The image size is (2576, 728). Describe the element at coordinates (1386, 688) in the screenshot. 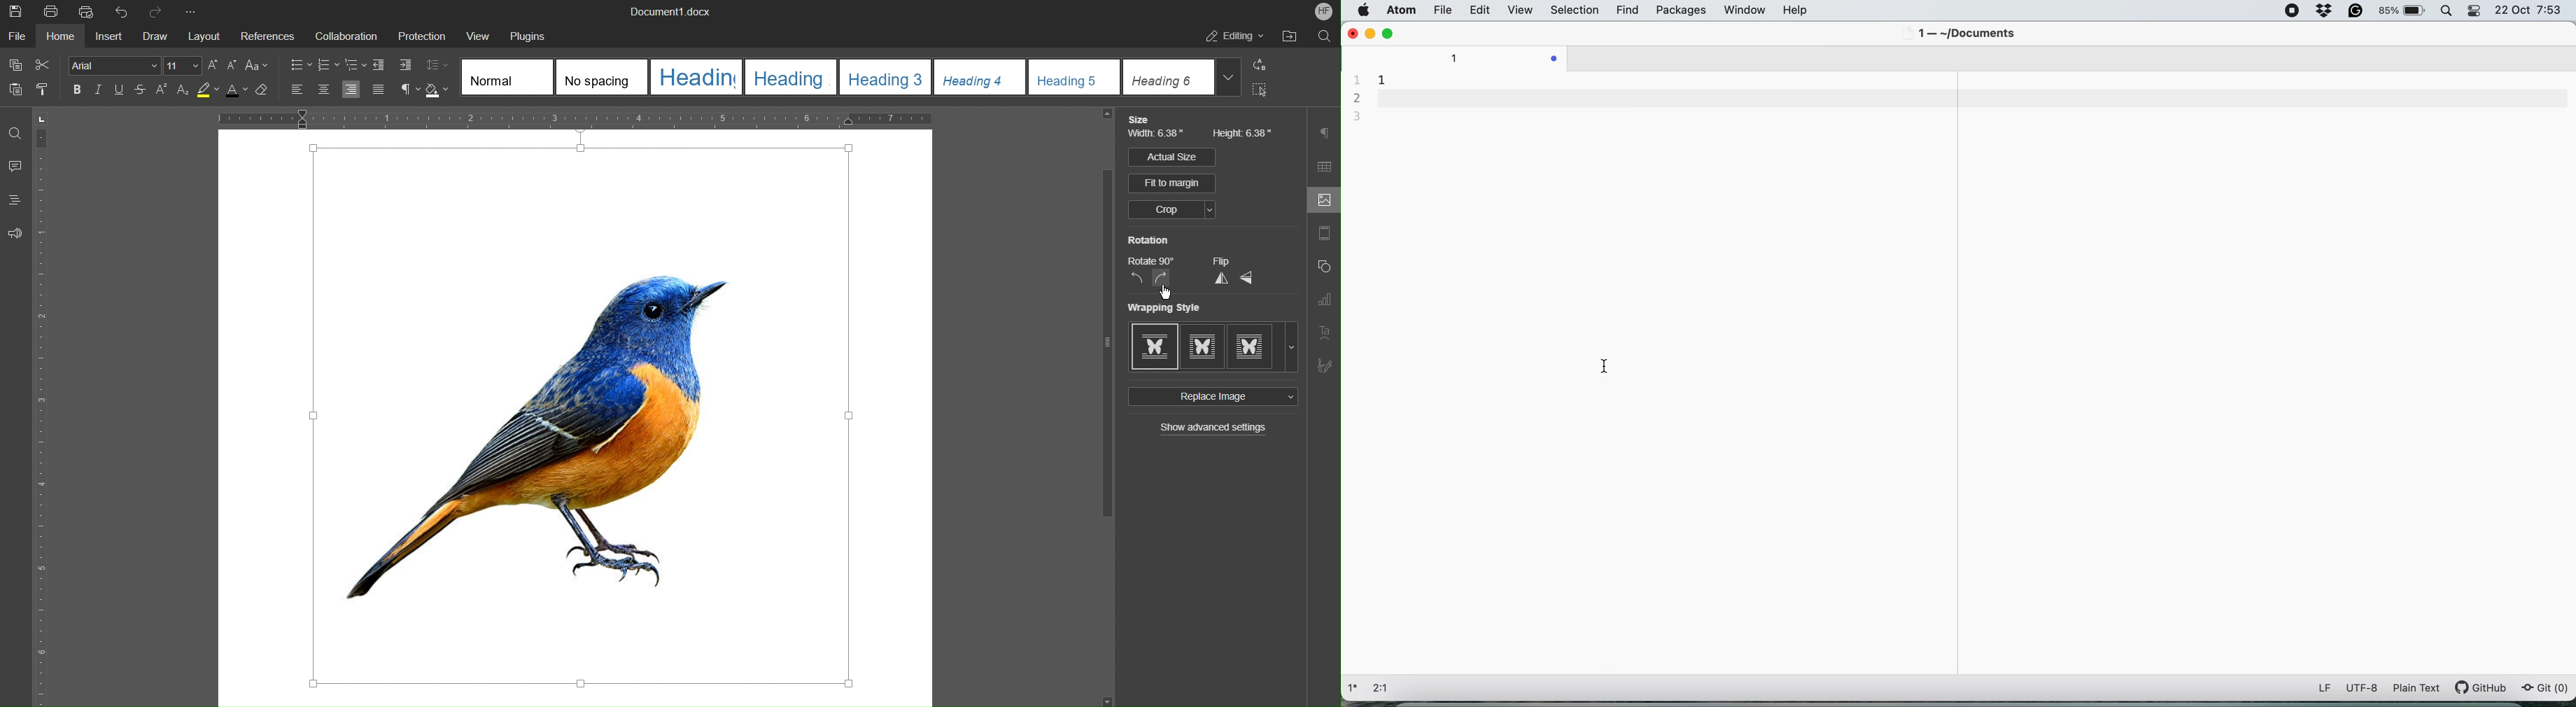

I see `2:1` at that location.